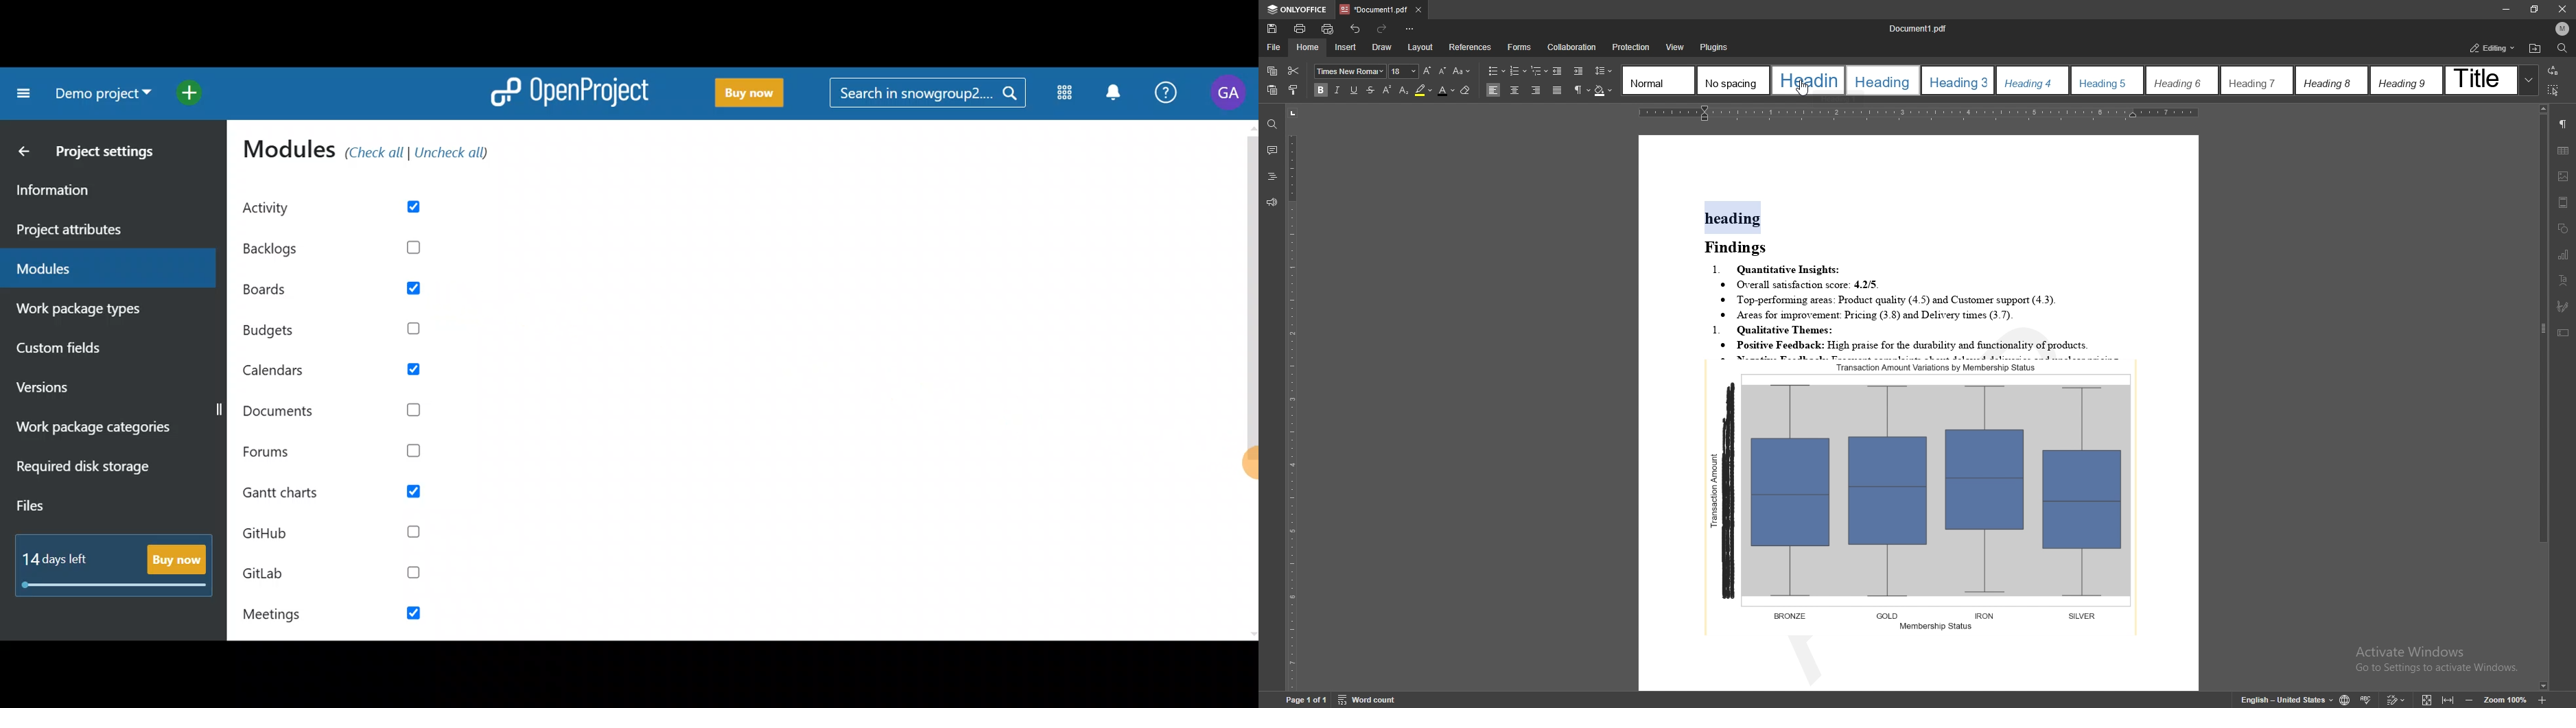 The image size is (2576, 728). What do you see at coordinates (325, 616) in the screenshot?
I see `Meetings` at bounding box center [325, 616].